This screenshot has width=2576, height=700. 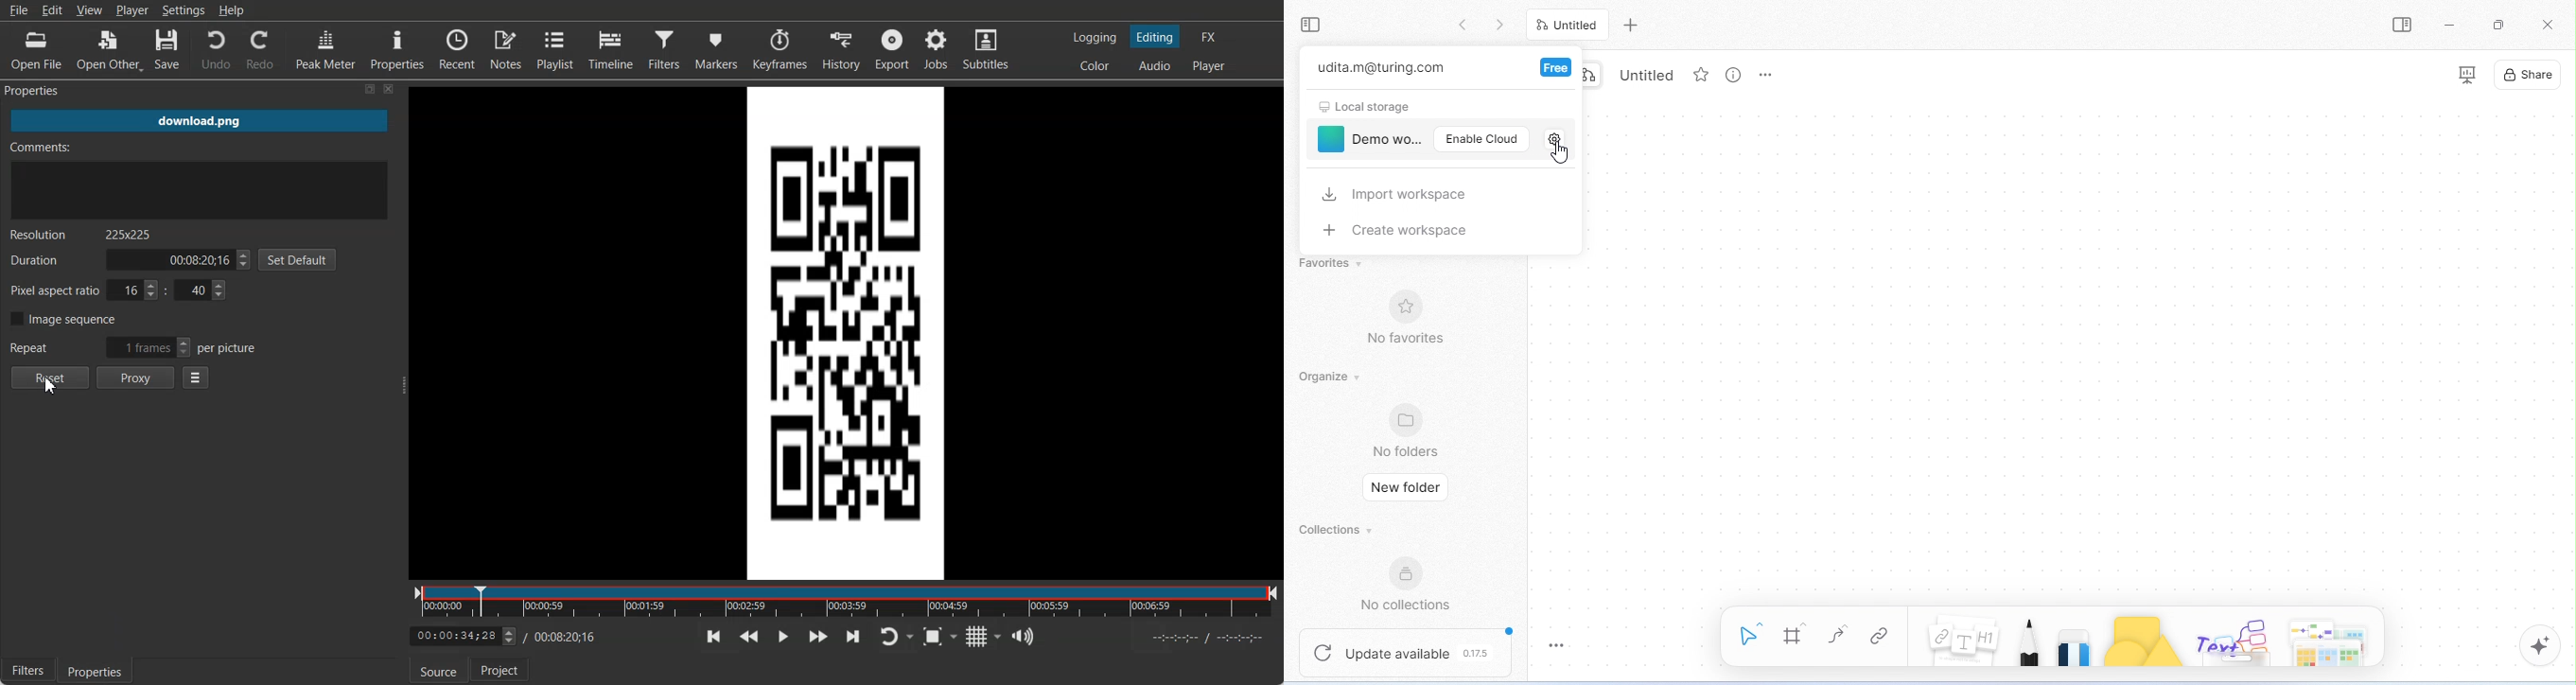 What do you see at coordinates (1769, 73) in the screenshot?
I see `rename and more` at bounding box center [1769, 73].